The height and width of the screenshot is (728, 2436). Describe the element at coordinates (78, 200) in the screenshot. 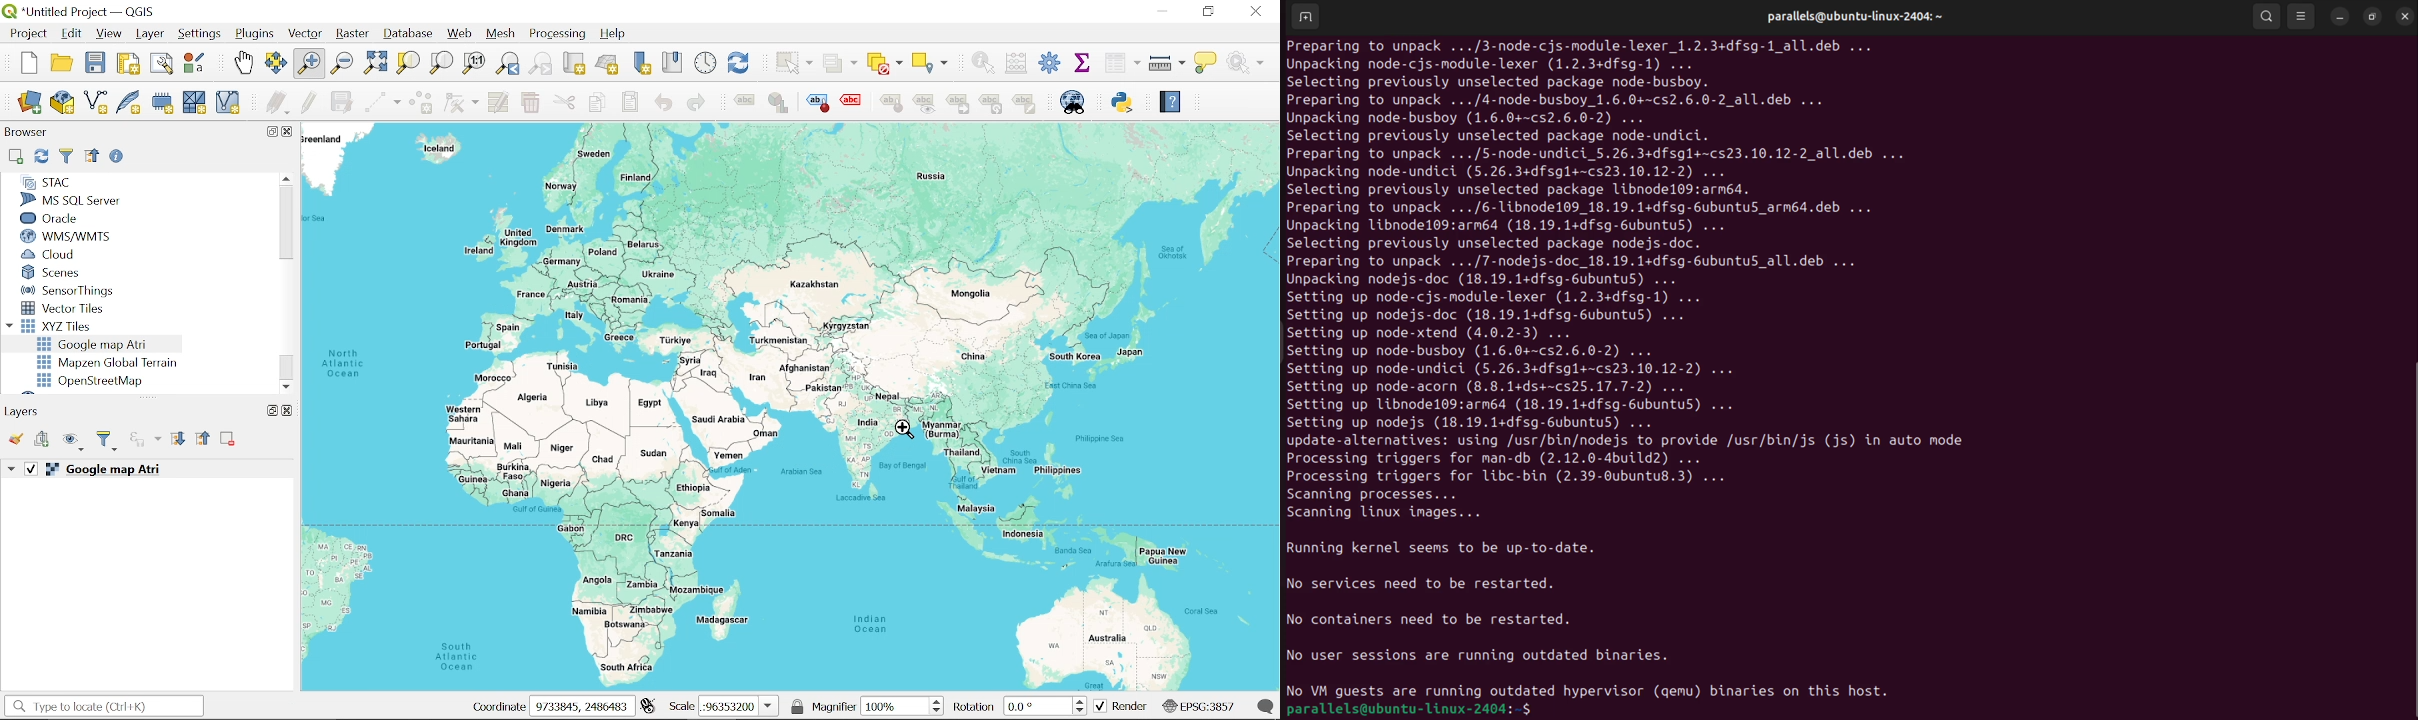

I see `MS SQL Server` at that location.